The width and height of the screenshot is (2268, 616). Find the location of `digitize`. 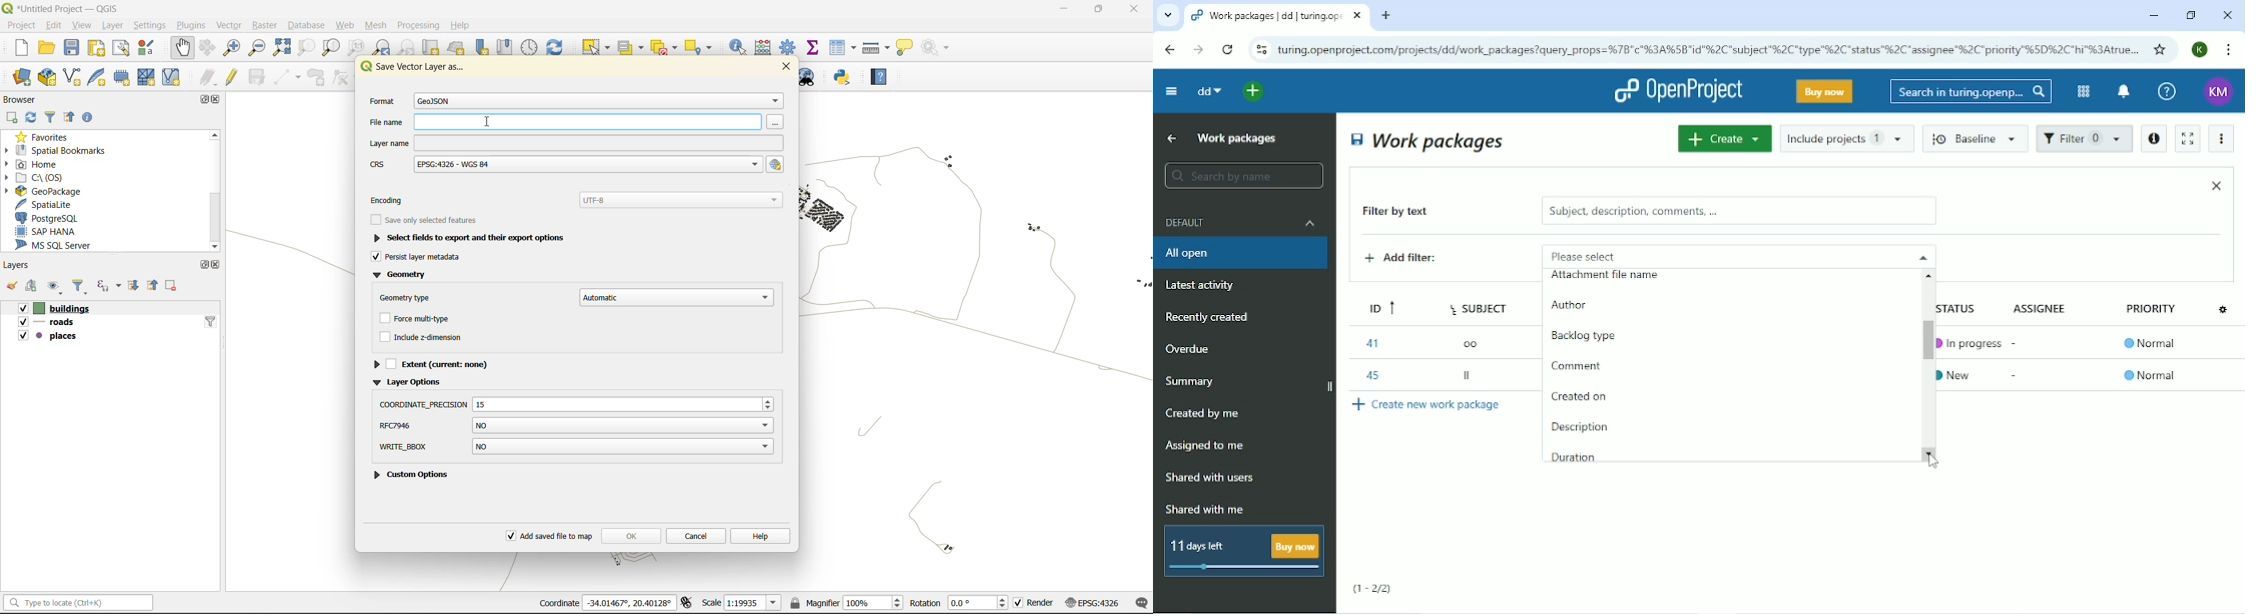

digitize is located at coordinates (288, 77).